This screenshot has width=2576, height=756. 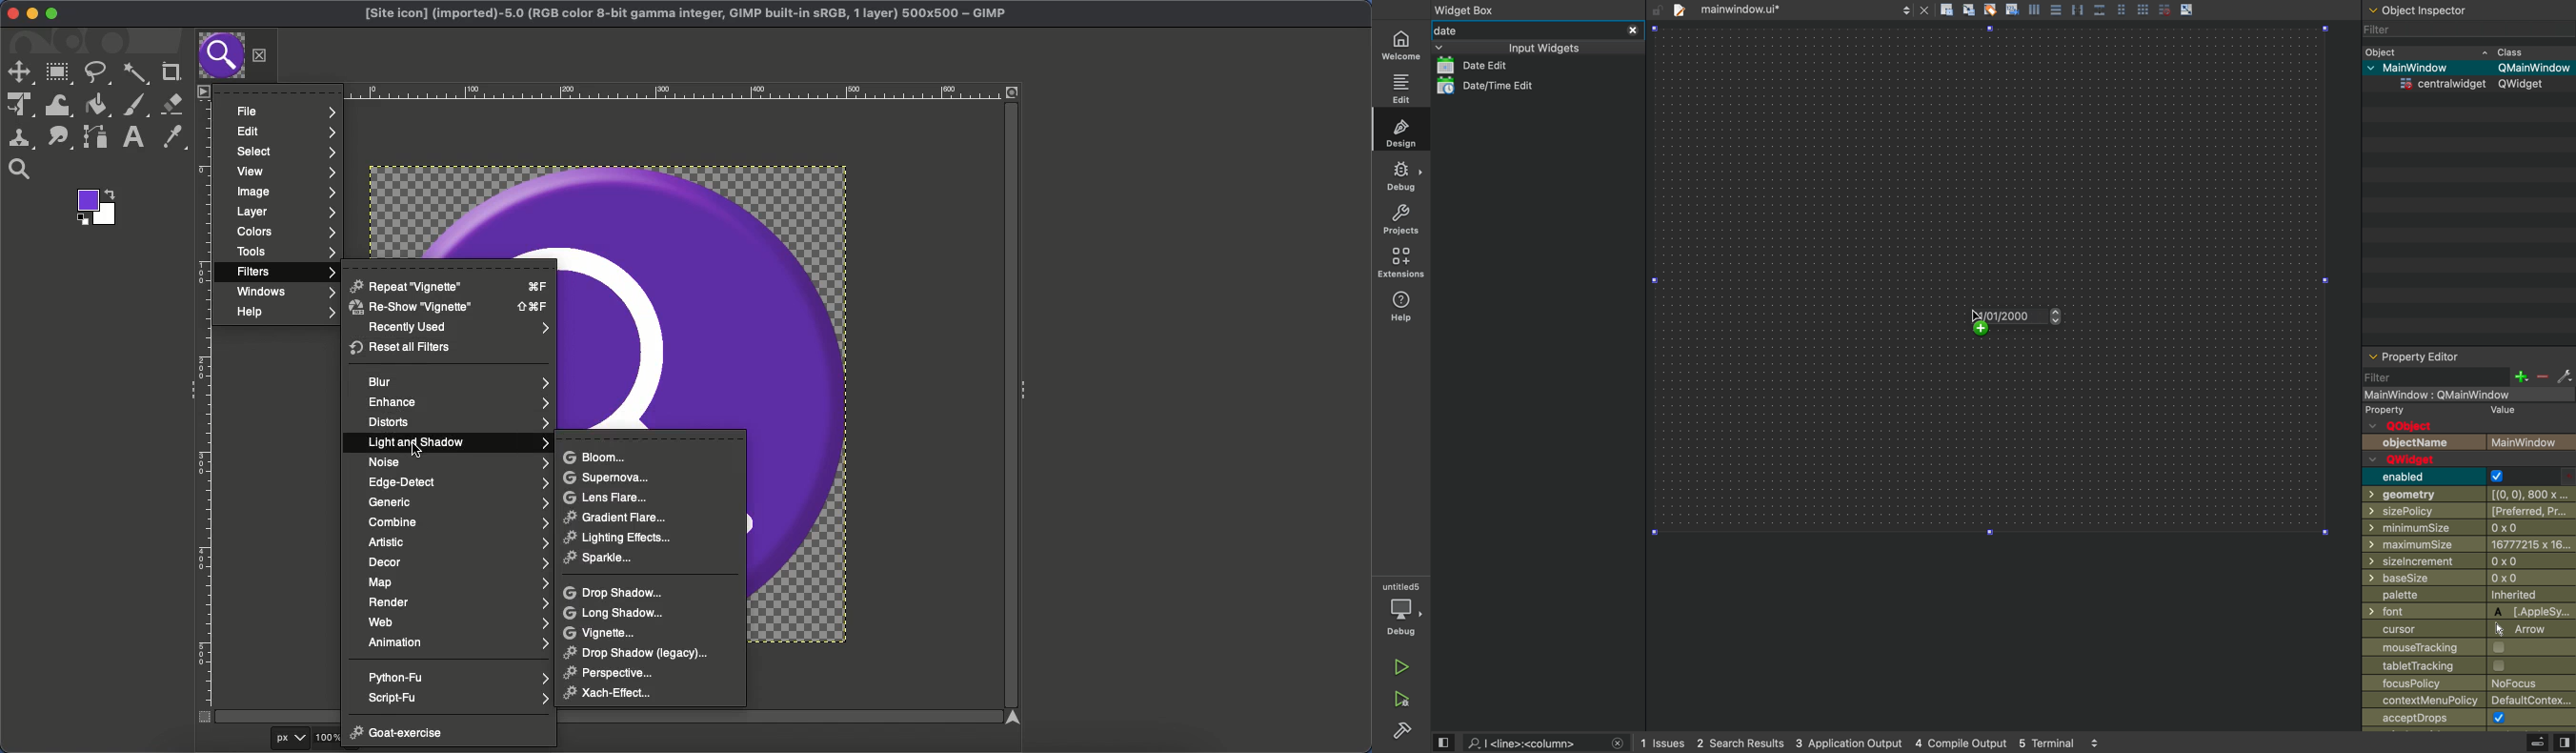 I want to click on Generic, so click(x=457, y=504).